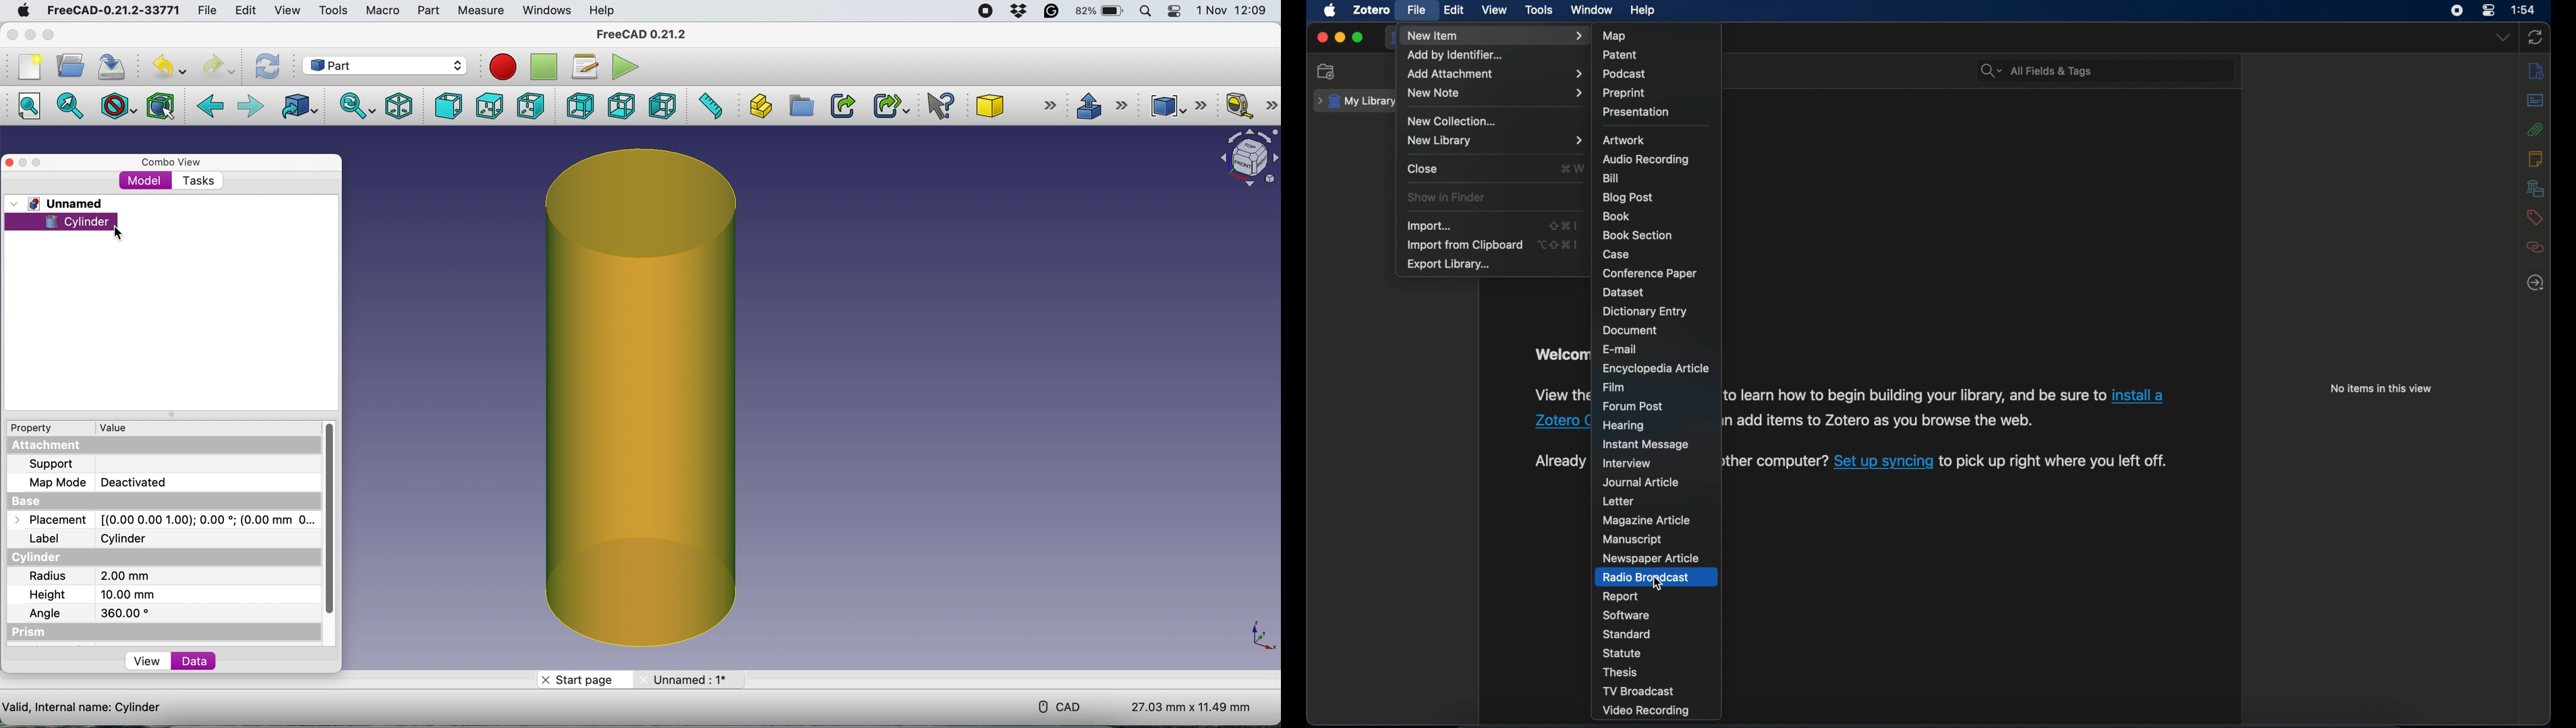 The width and height of the screenshot is (2576, 728). I want to click on height, so click(90, 596).